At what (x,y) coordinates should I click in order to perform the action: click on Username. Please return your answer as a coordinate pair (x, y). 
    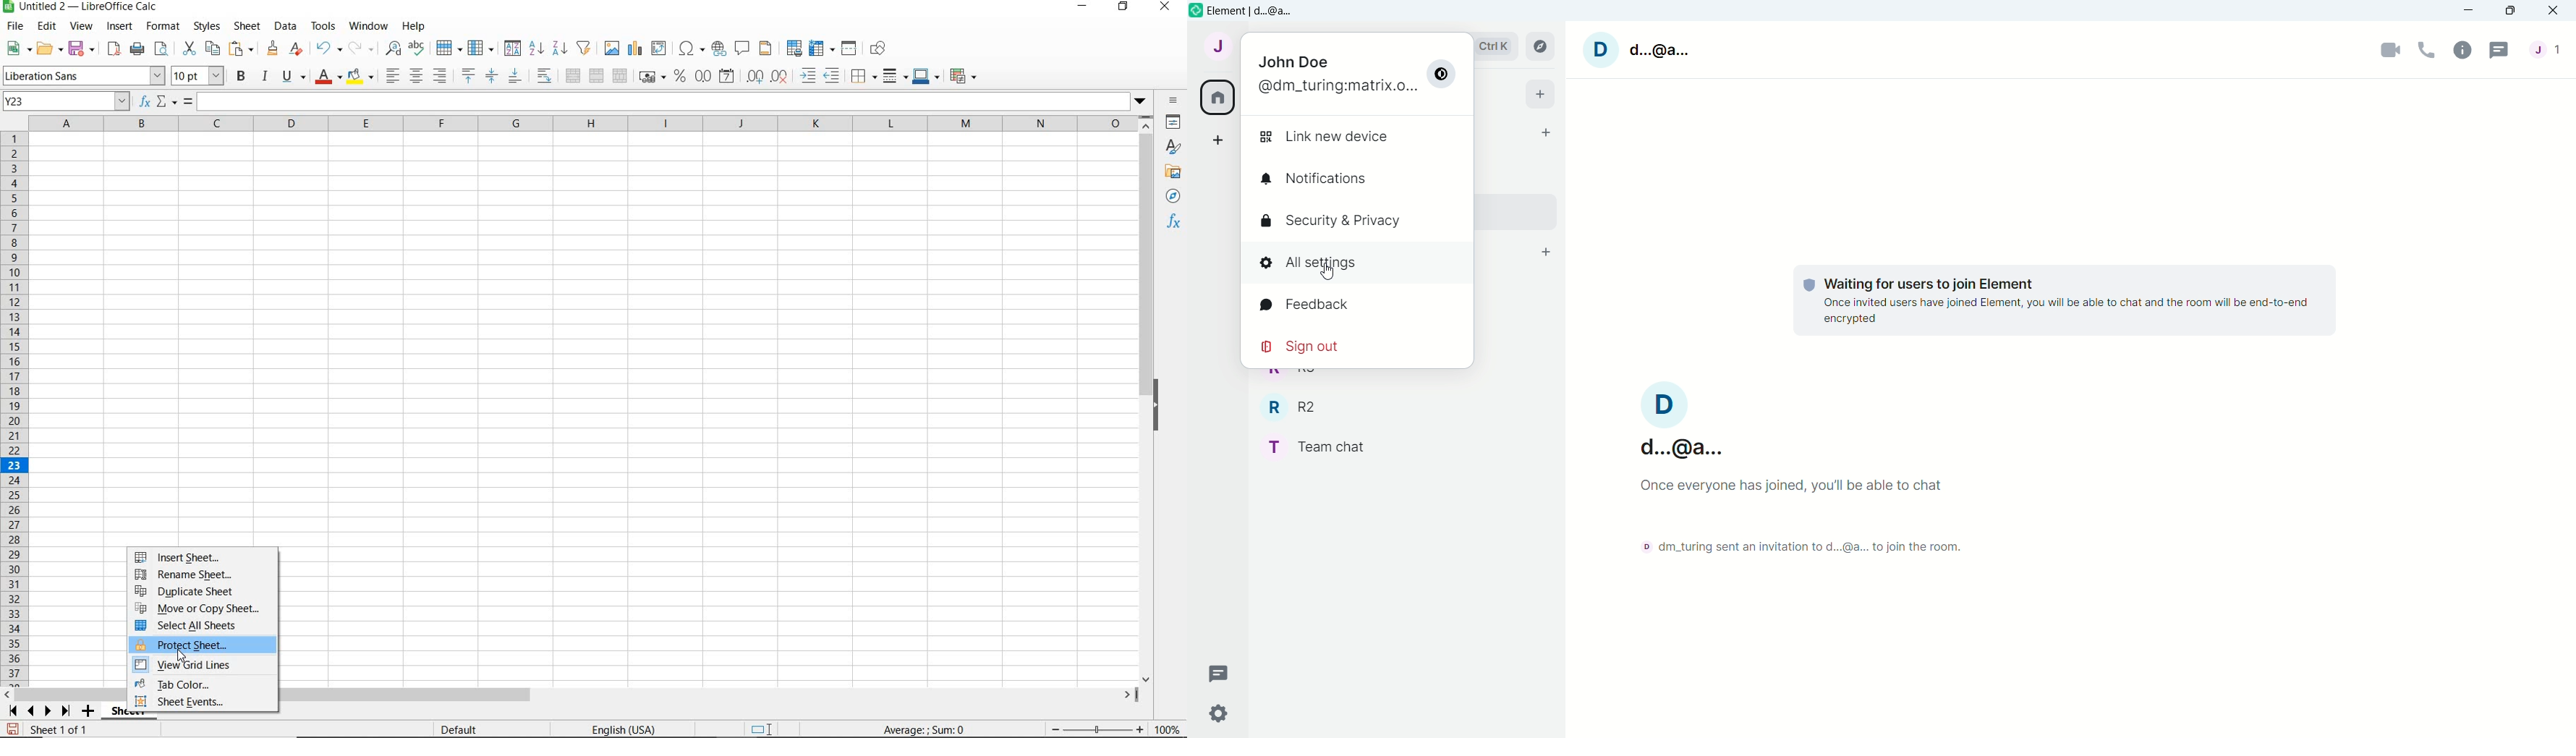
    Looking at the image, I should click on (1632, 52).